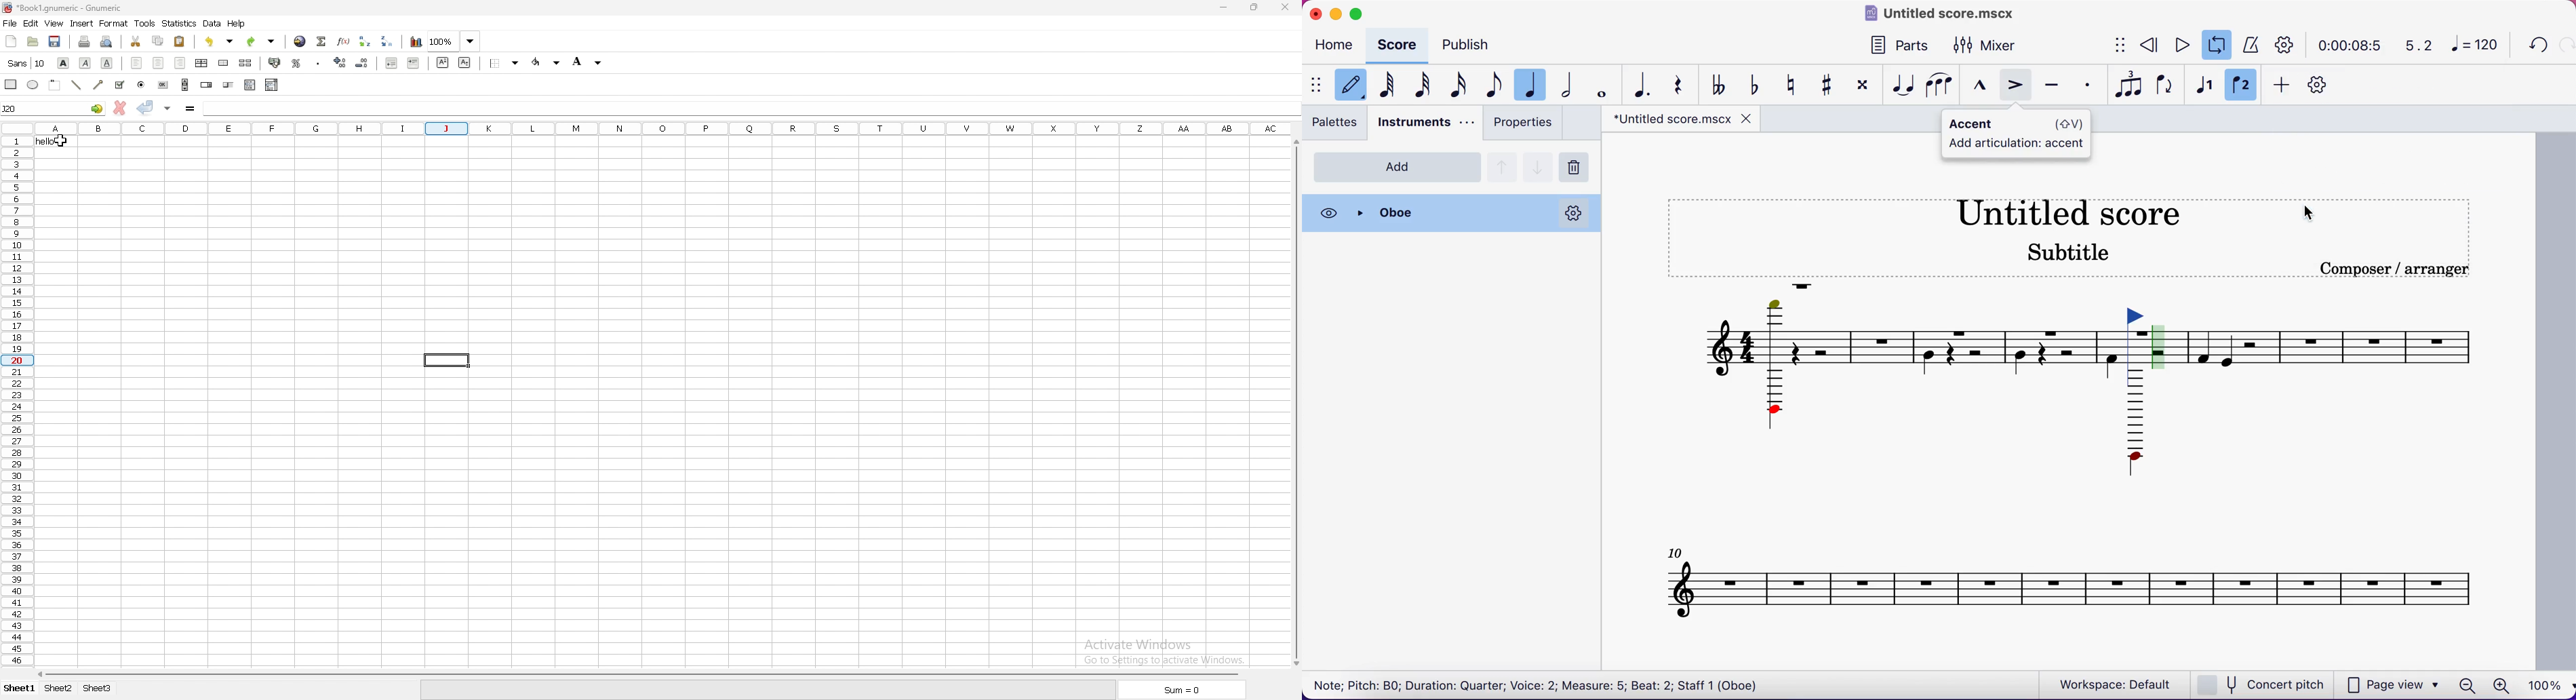 The image size is (2576, 700). What do you see at coordinates (1670, 120) in the screenshot?
I see `"Untitled score.mscx` at bounding box center [1670, 120].